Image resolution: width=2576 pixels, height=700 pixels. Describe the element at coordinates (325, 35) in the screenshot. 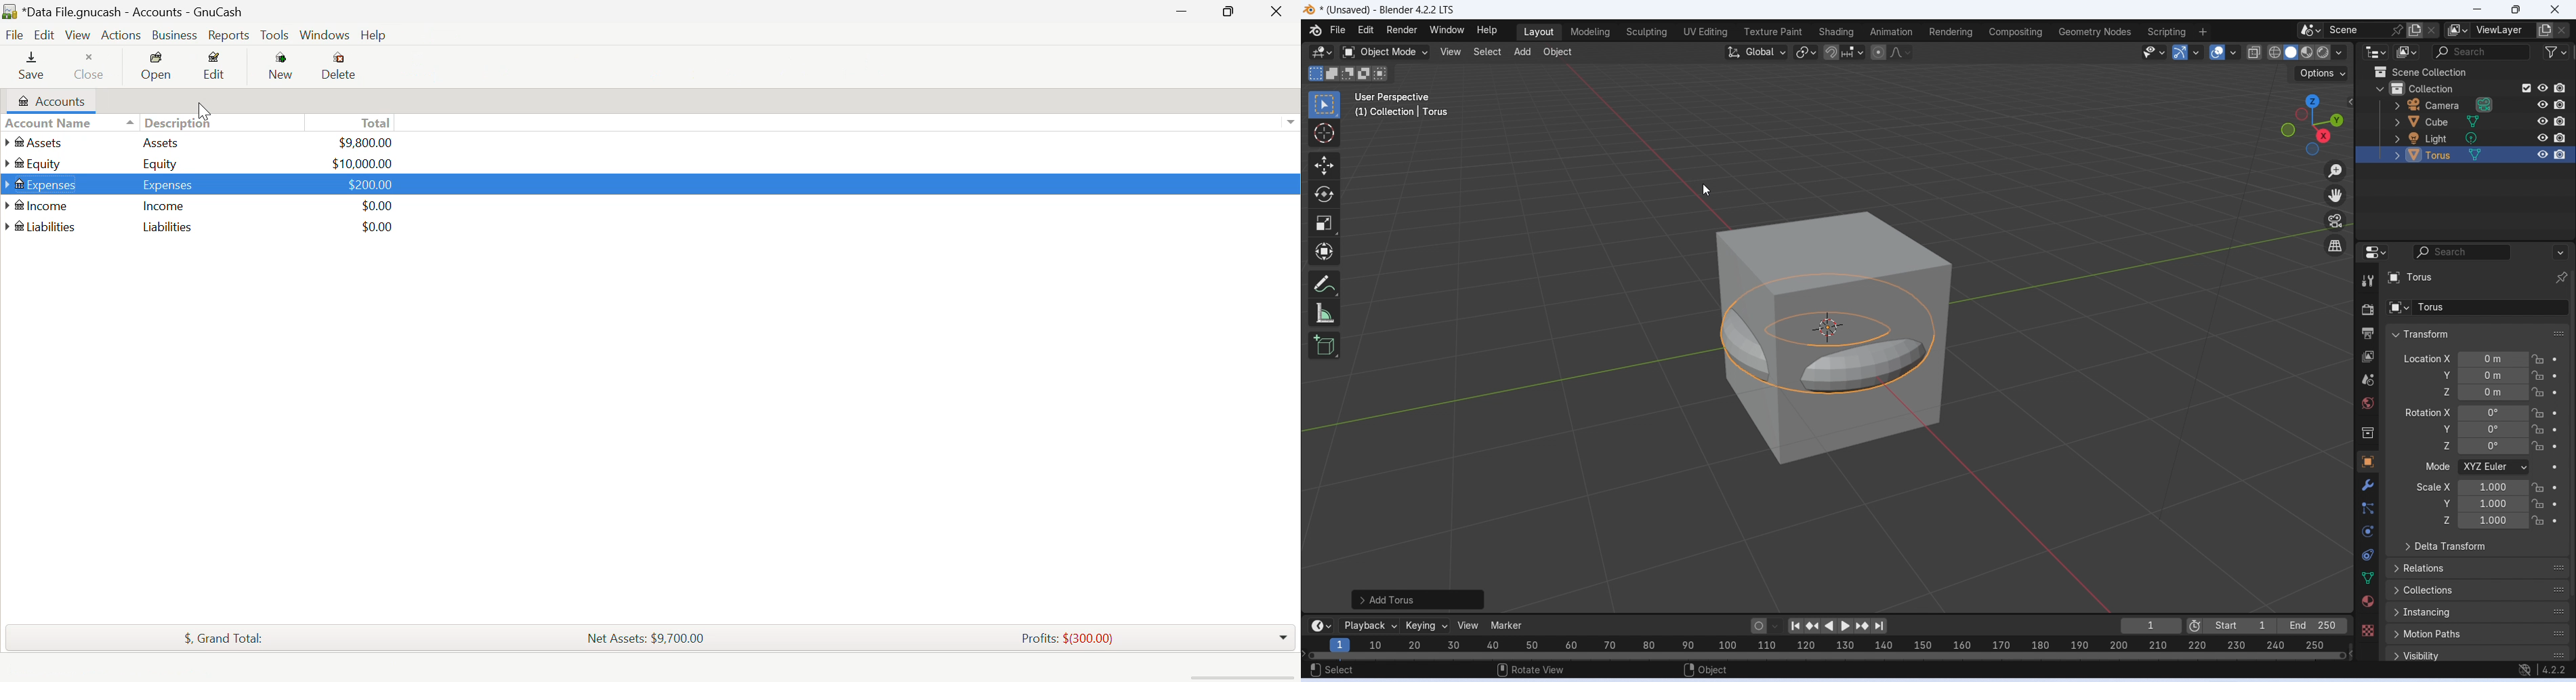

I see `Windows` at that location.